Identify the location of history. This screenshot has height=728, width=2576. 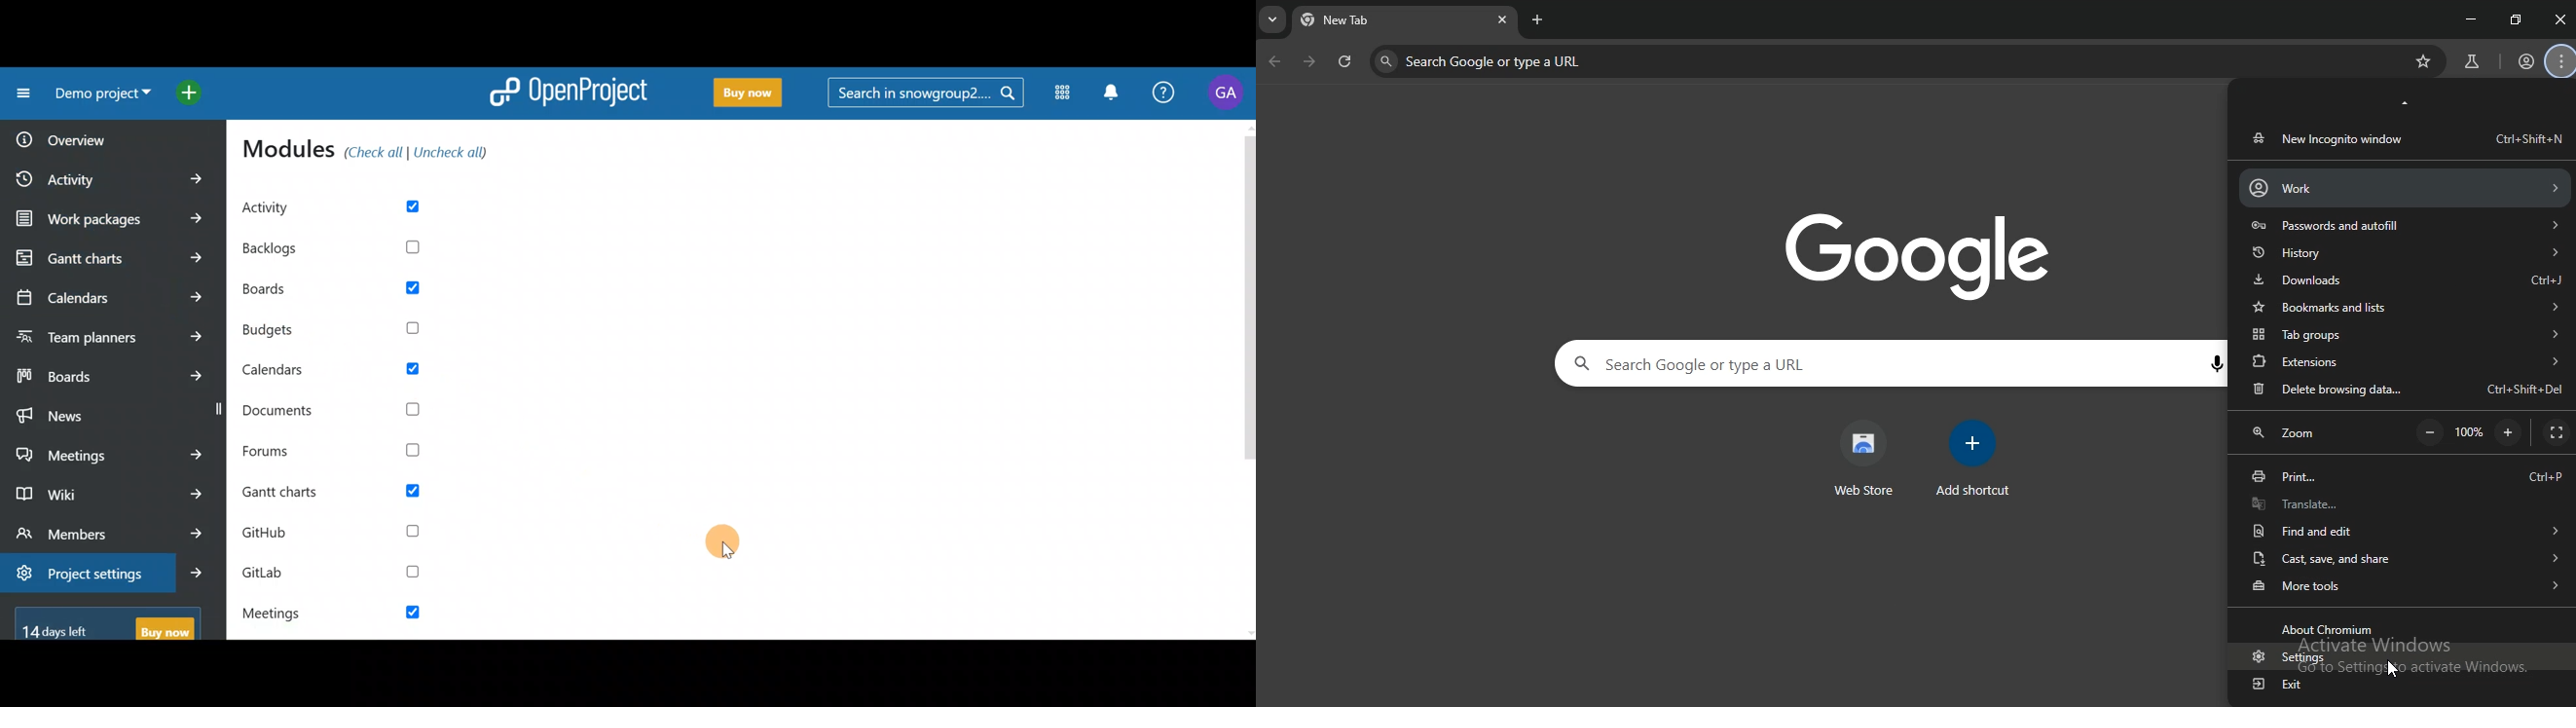
(2404, 251).